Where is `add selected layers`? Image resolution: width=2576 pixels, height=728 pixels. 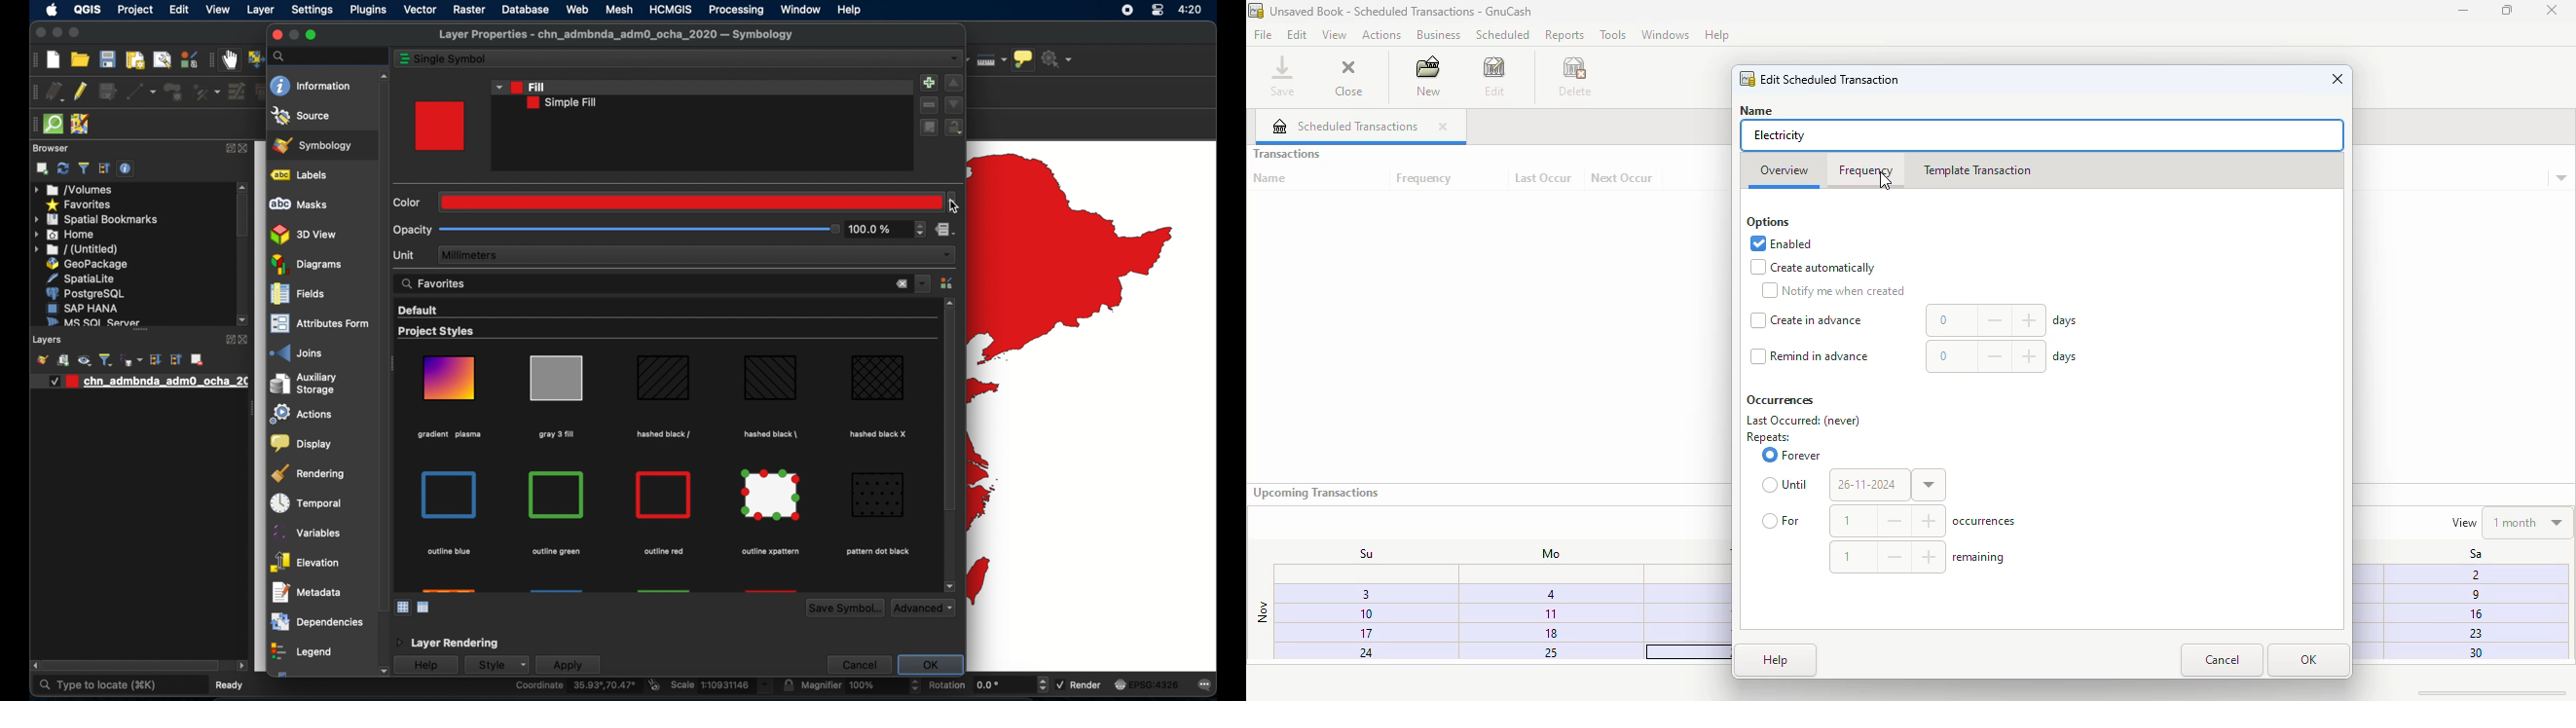 add selected layers is located at coordinates (42, 169).